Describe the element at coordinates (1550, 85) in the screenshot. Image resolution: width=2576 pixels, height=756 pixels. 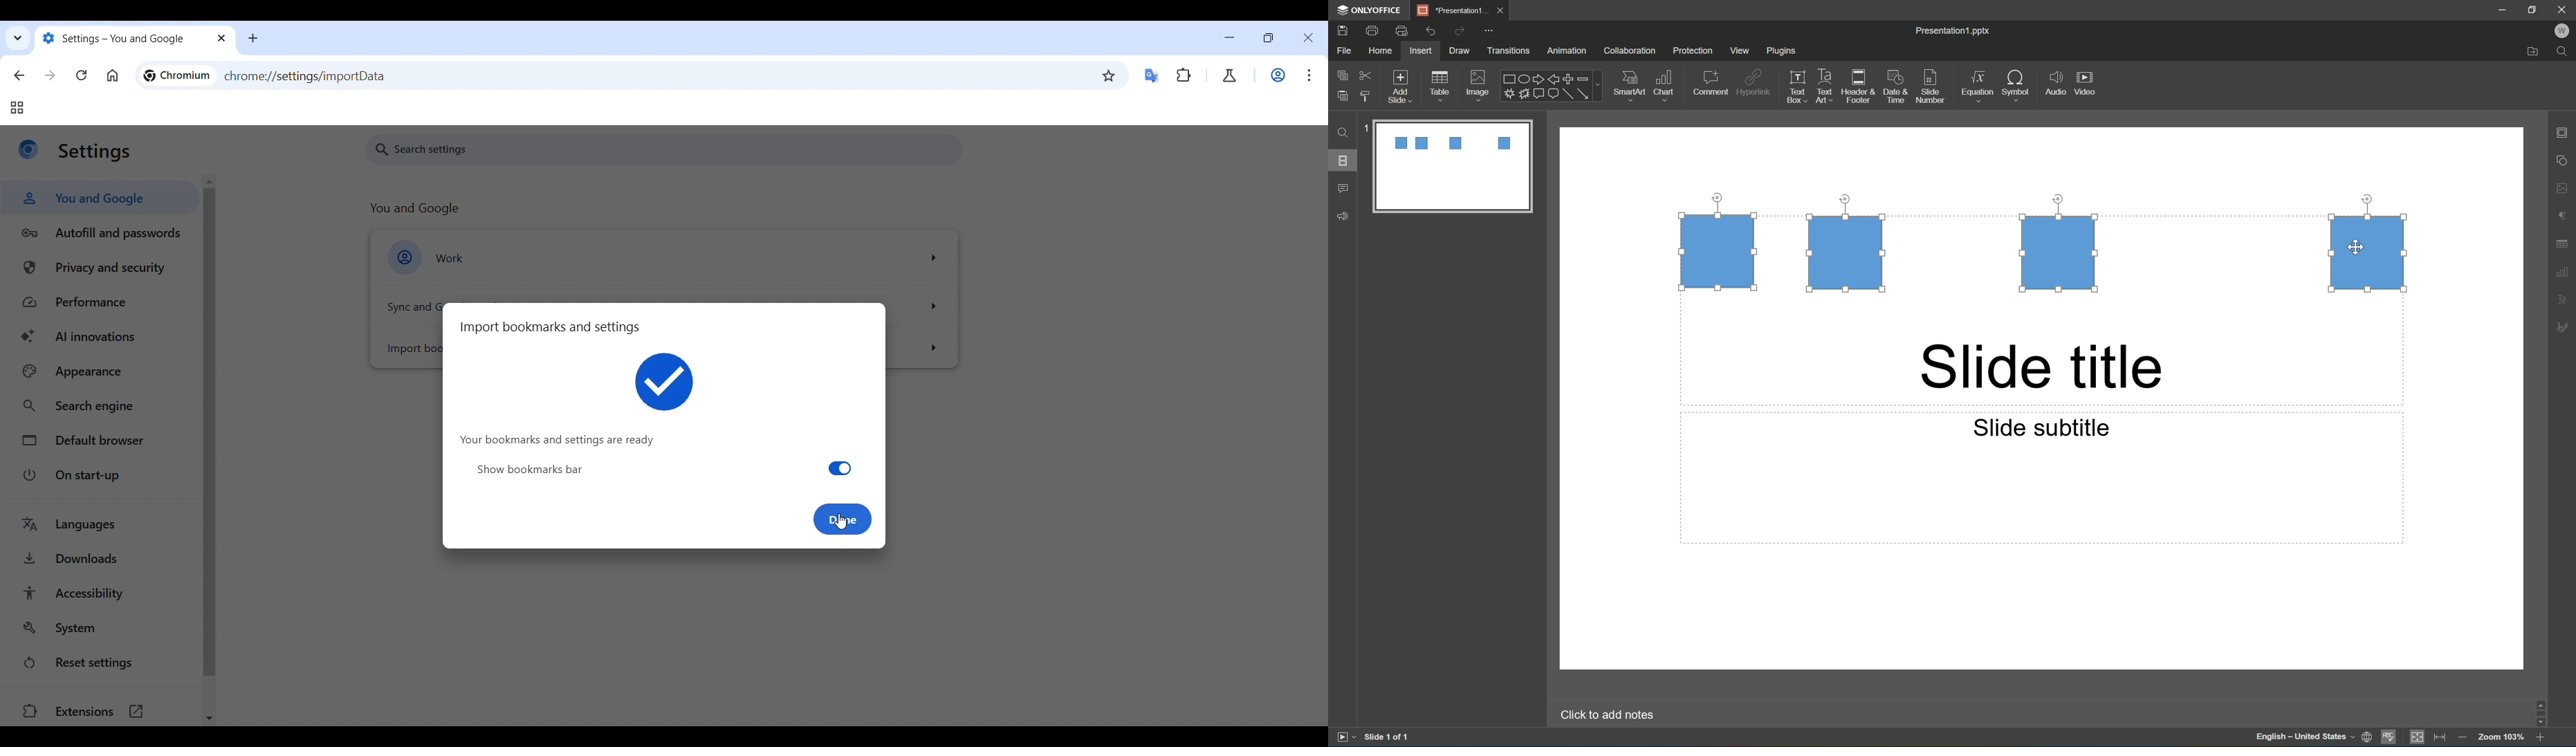
I see `shapes` at that location.